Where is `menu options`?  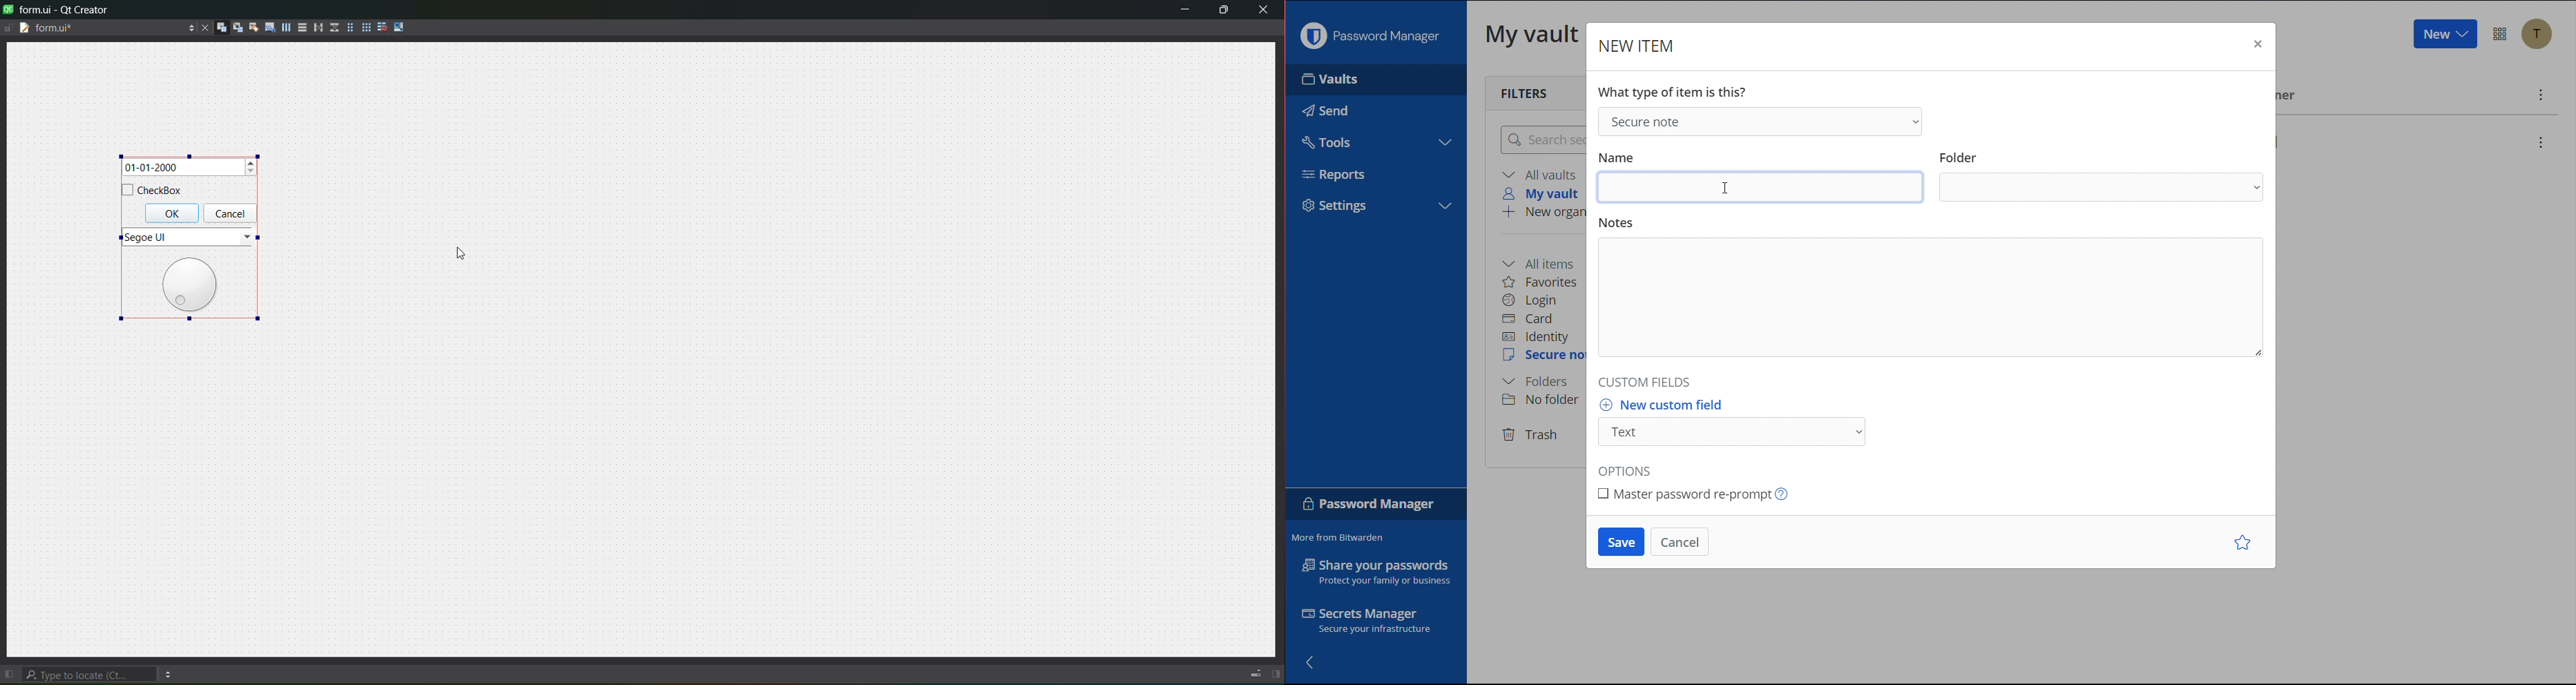 menu options is located at coordinates (171, 672).